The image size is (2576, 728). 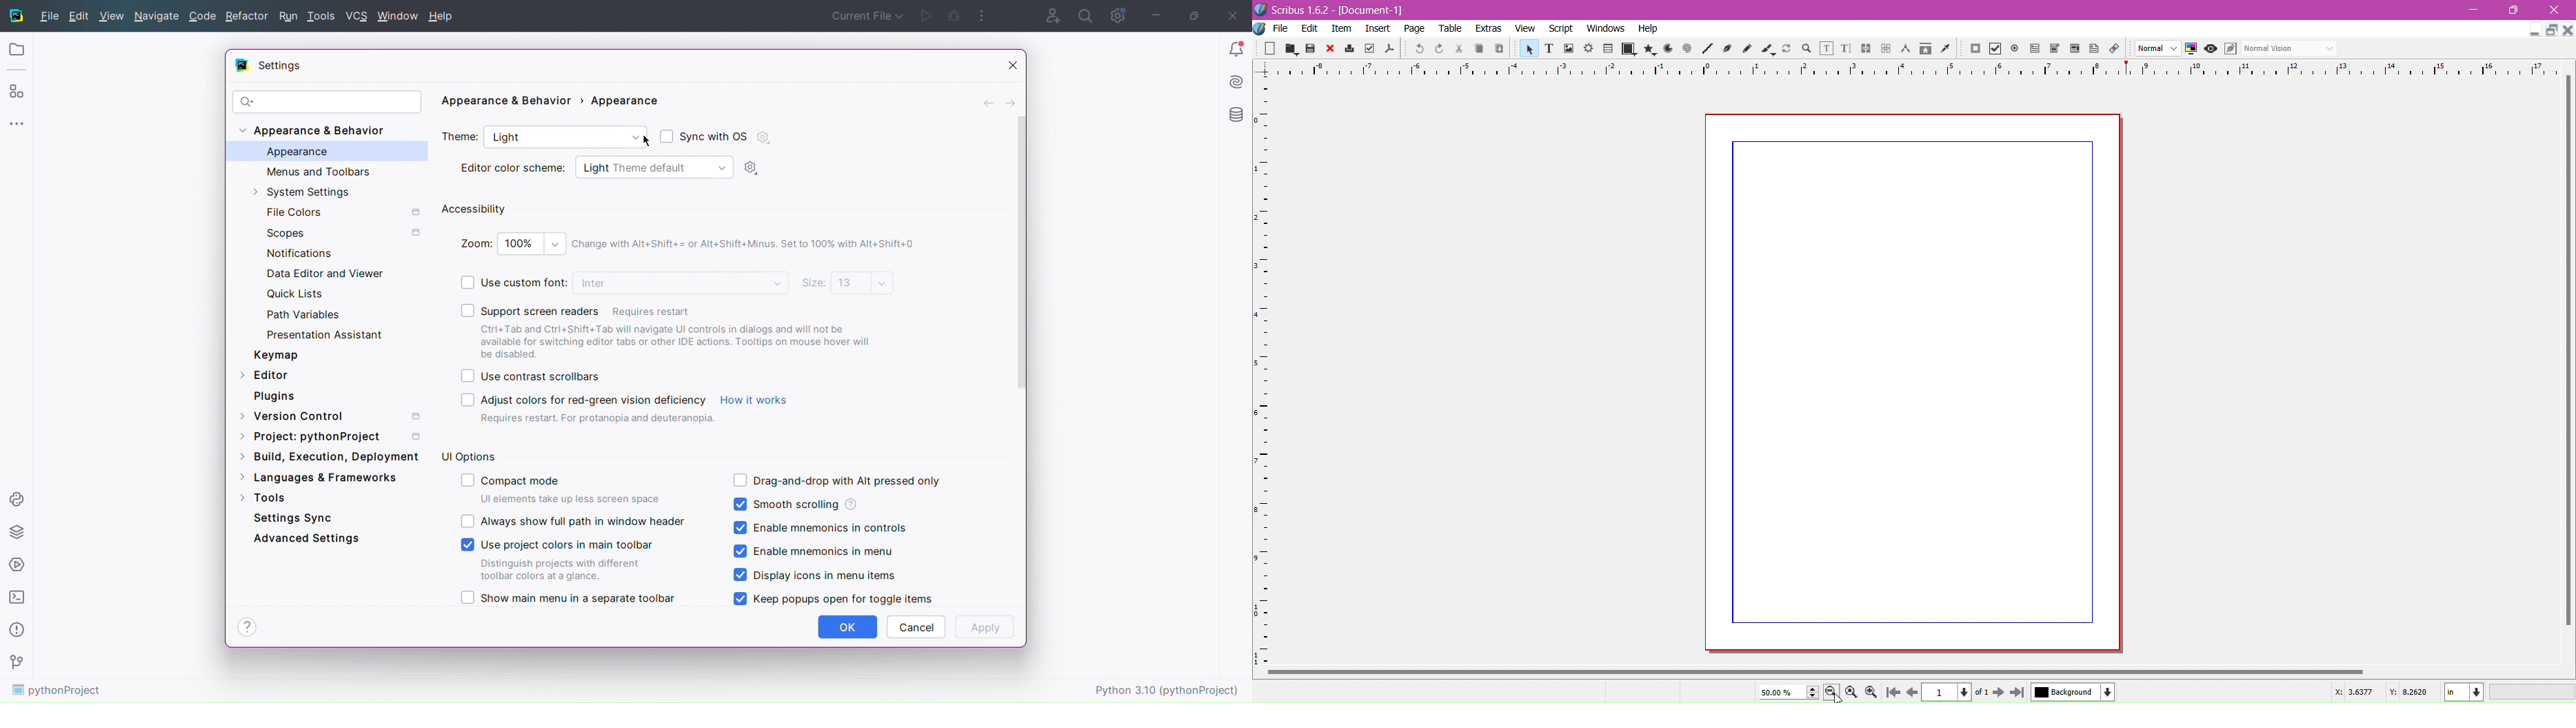 What do you see at coordinates (1589, 49) in the screenshot?
I see `Render Frame` at bounding box center [1589, 49].